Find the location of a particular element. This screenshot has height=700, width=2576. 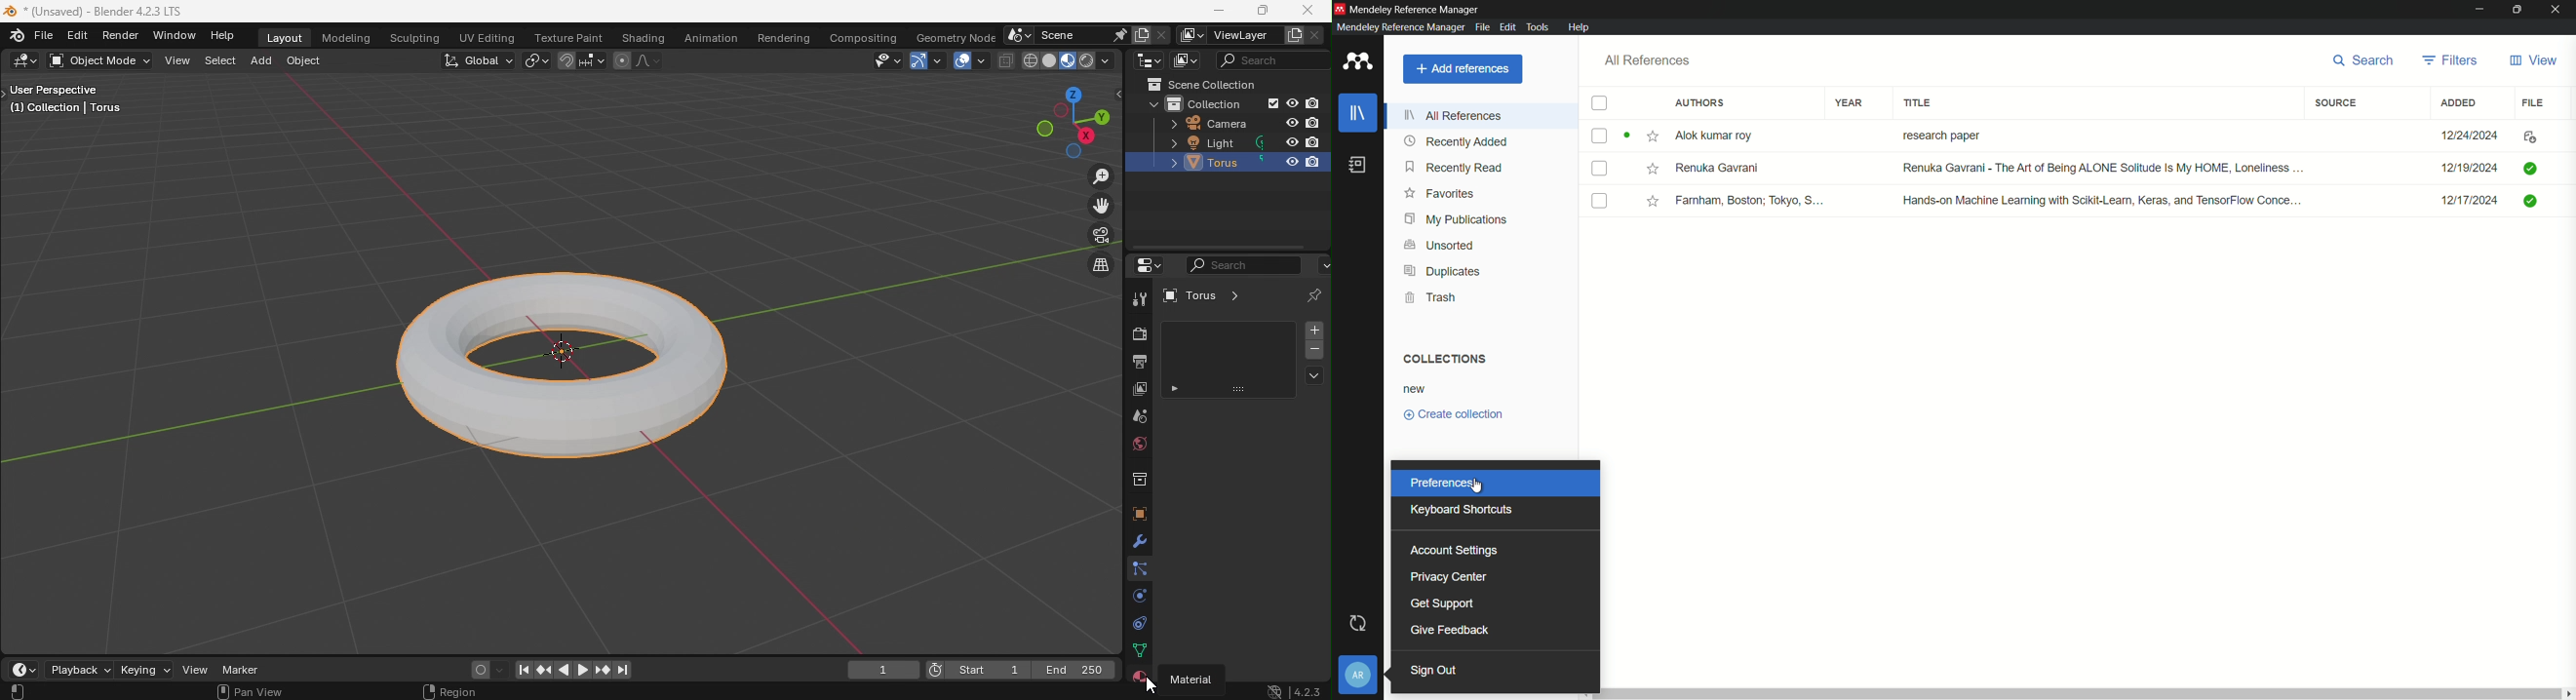

duplicates is located at coordinates (1441, 272).